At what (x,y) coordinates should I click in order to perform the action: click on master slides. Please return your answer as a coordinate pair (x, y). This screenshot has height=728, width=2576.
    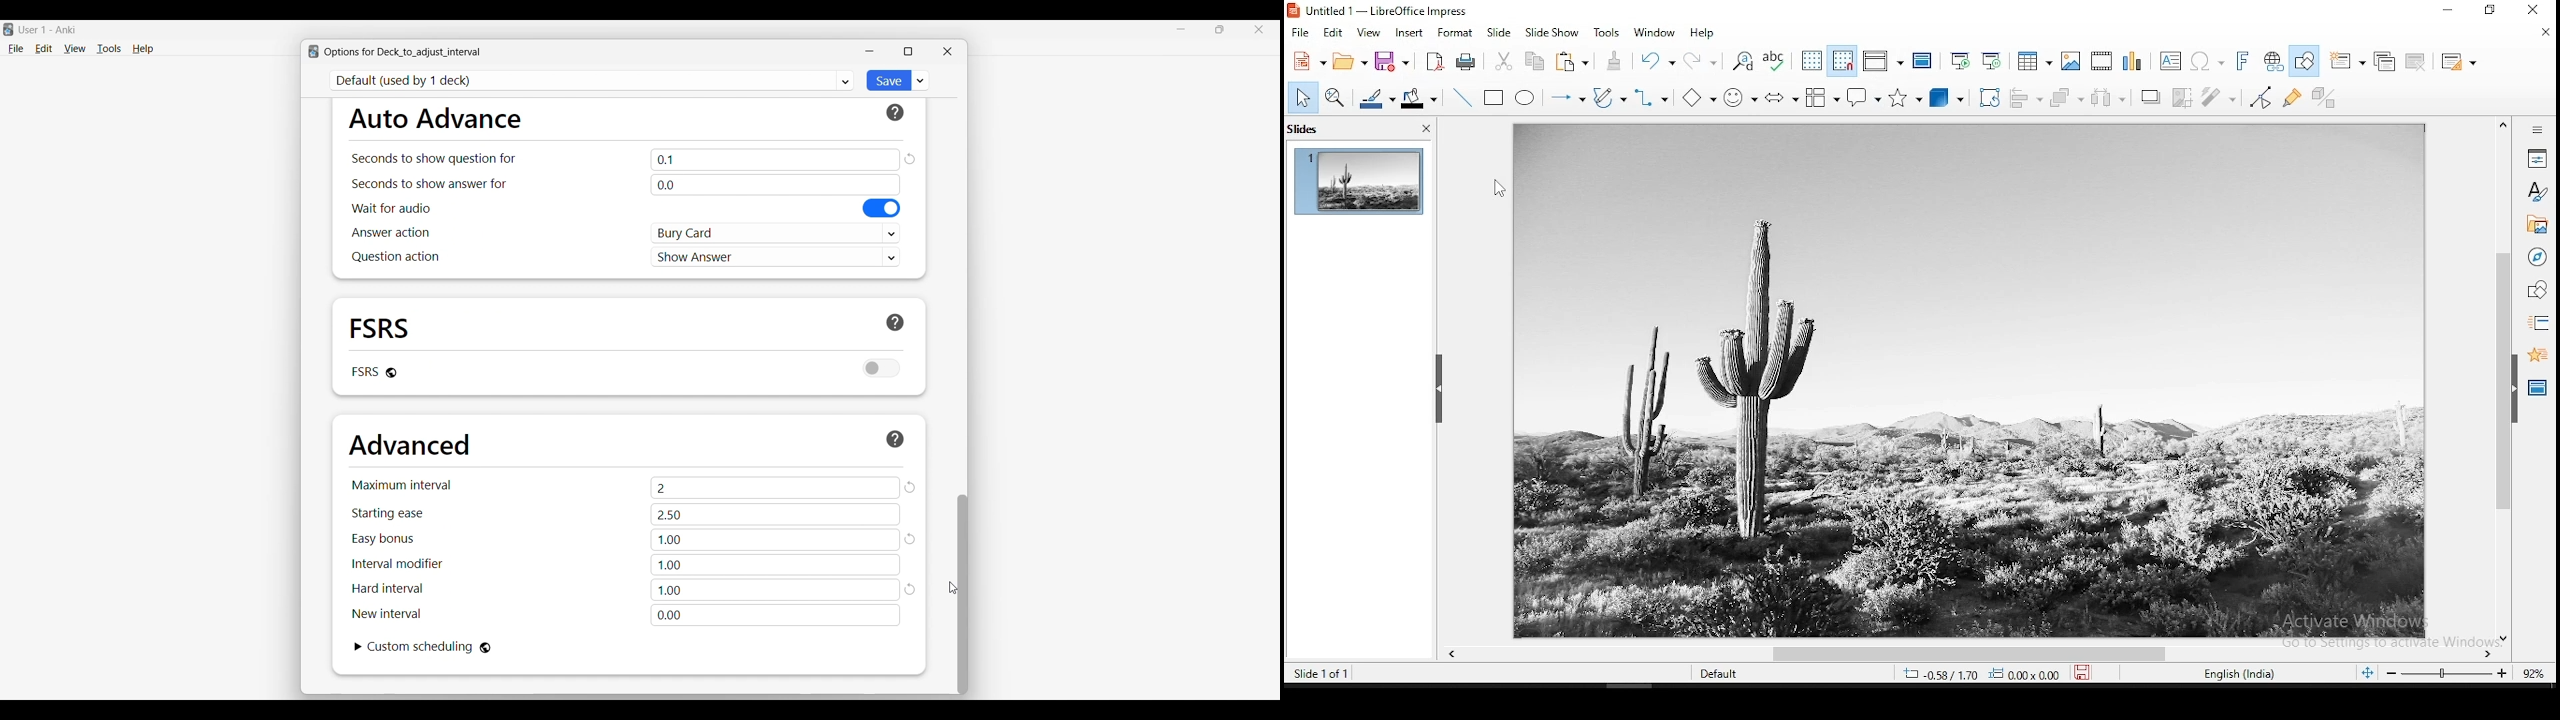
    Looking at the image, I should click on (2537, 388).